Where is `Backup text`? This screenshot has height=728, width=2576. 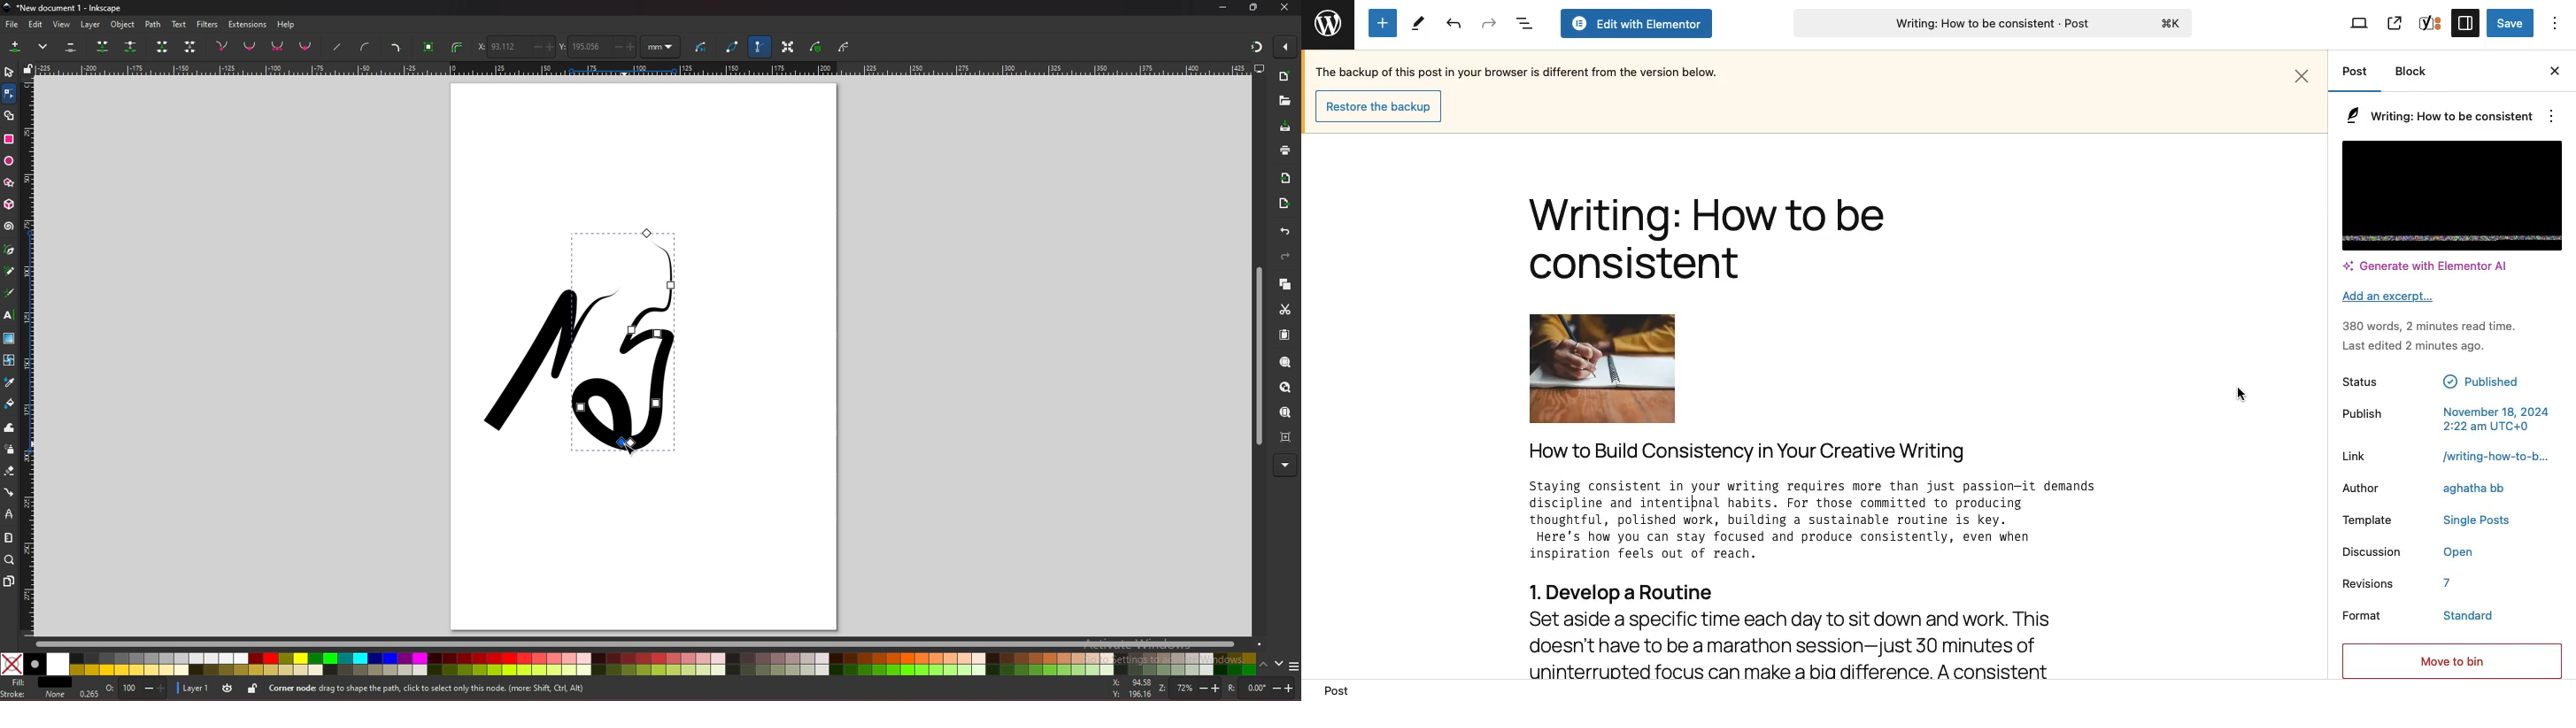 Backup text is located at coordinates (1520, 71).